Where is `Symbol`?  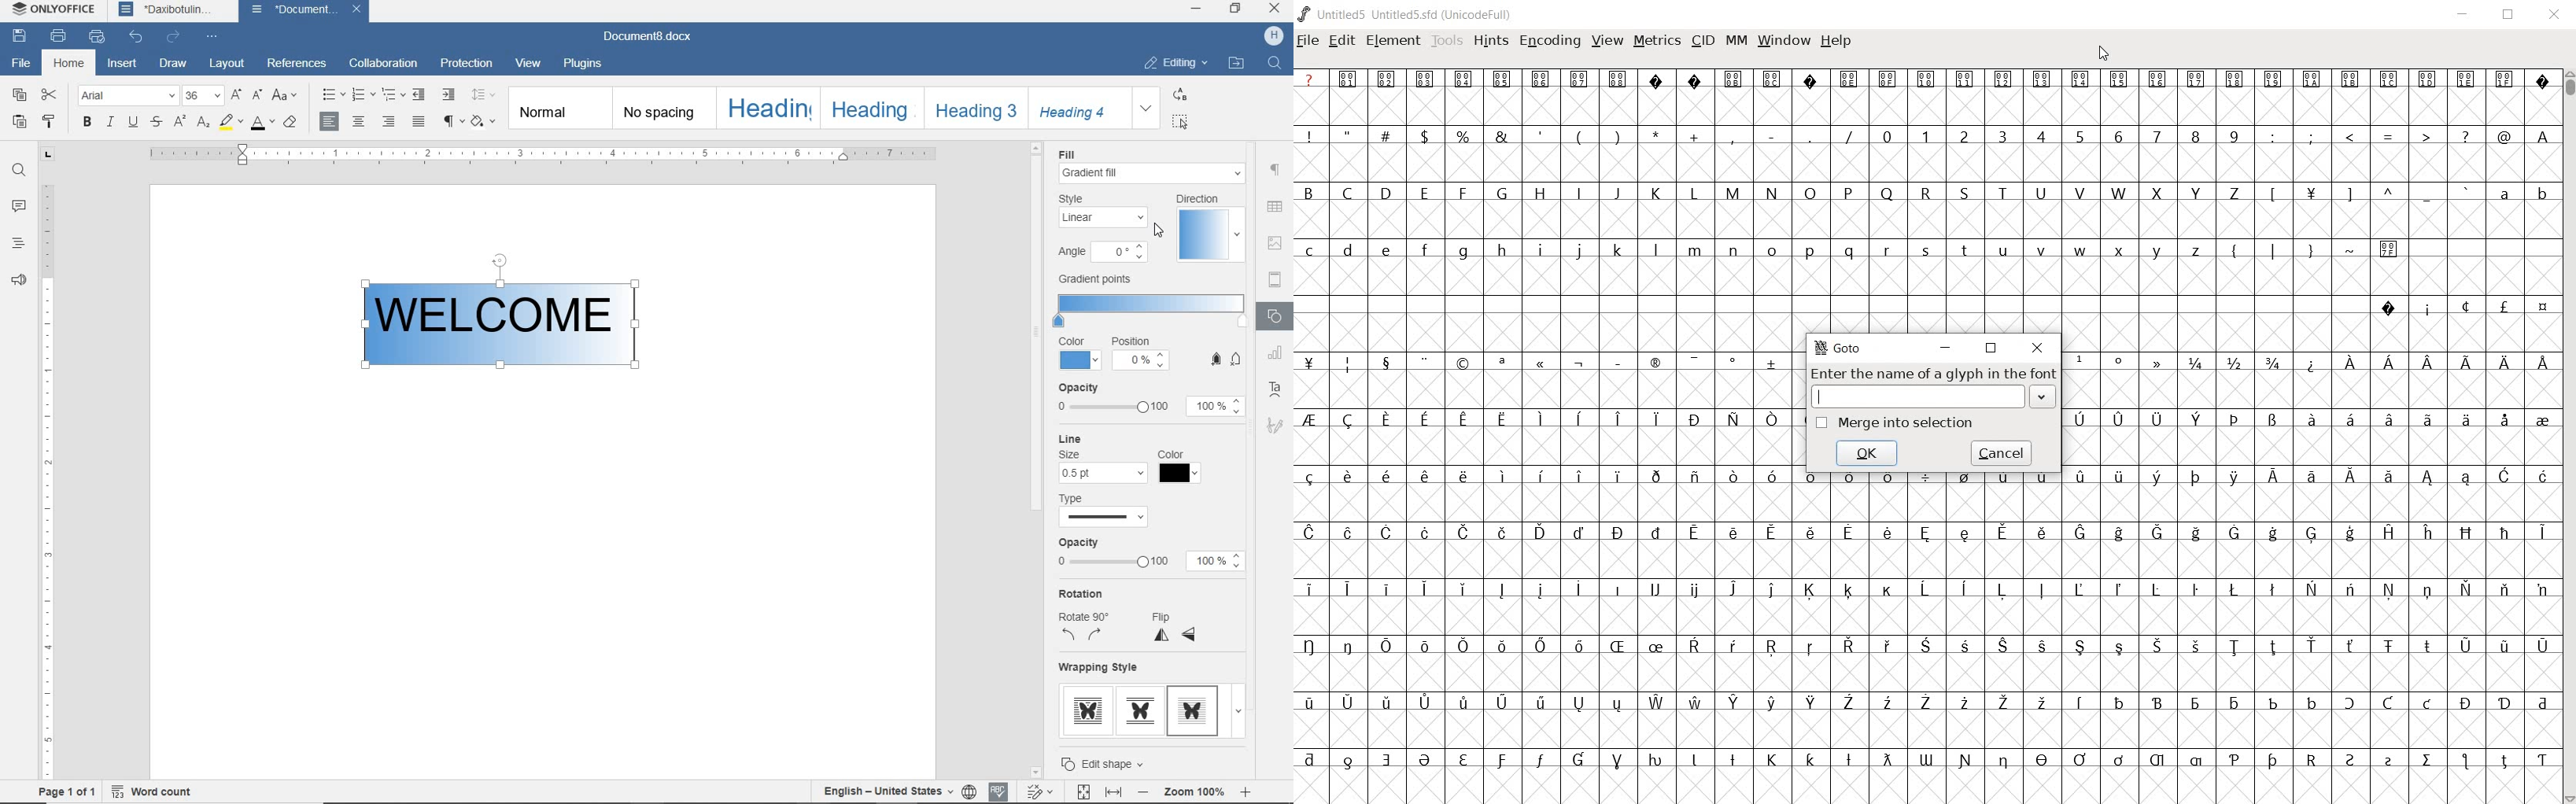
Symbol is located at coordinates (2080, 476).